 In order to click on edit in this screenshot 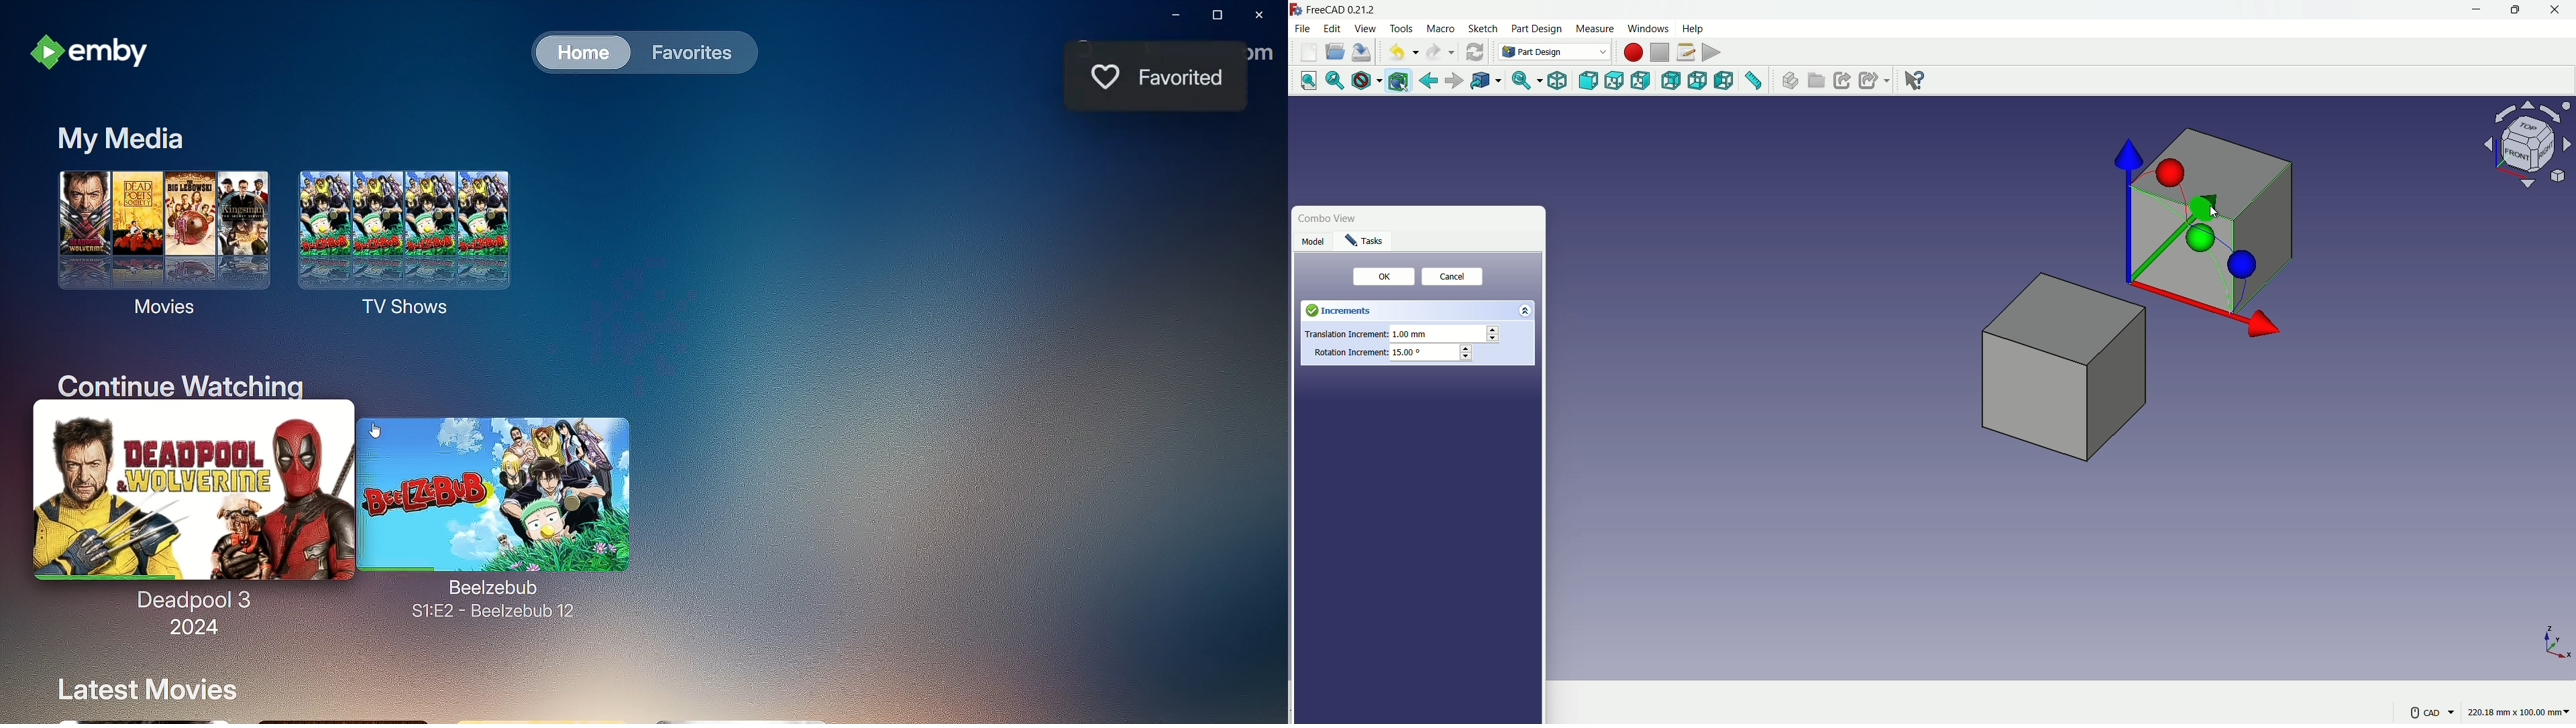, I will do `click(1334, 28)`.